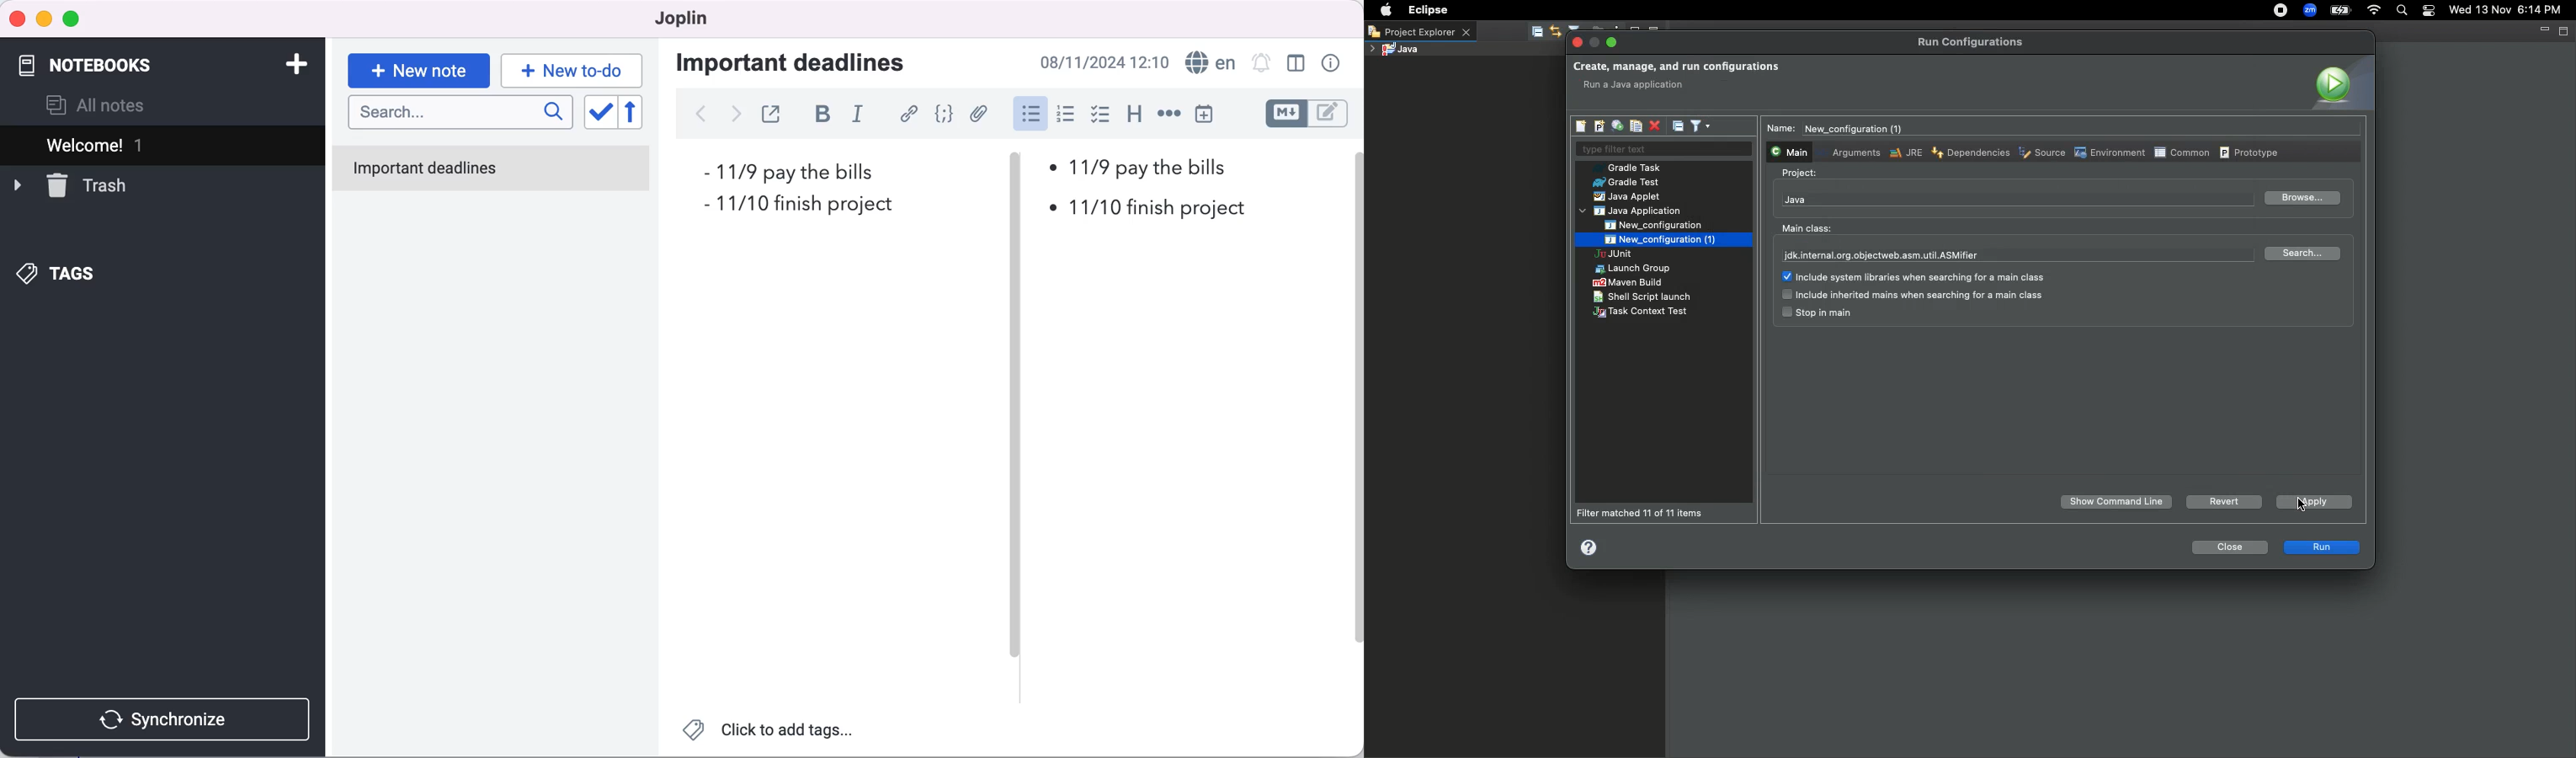 This screenshot has width=2576, height=784. I want to click on Eclipse, so click(1426, 10).